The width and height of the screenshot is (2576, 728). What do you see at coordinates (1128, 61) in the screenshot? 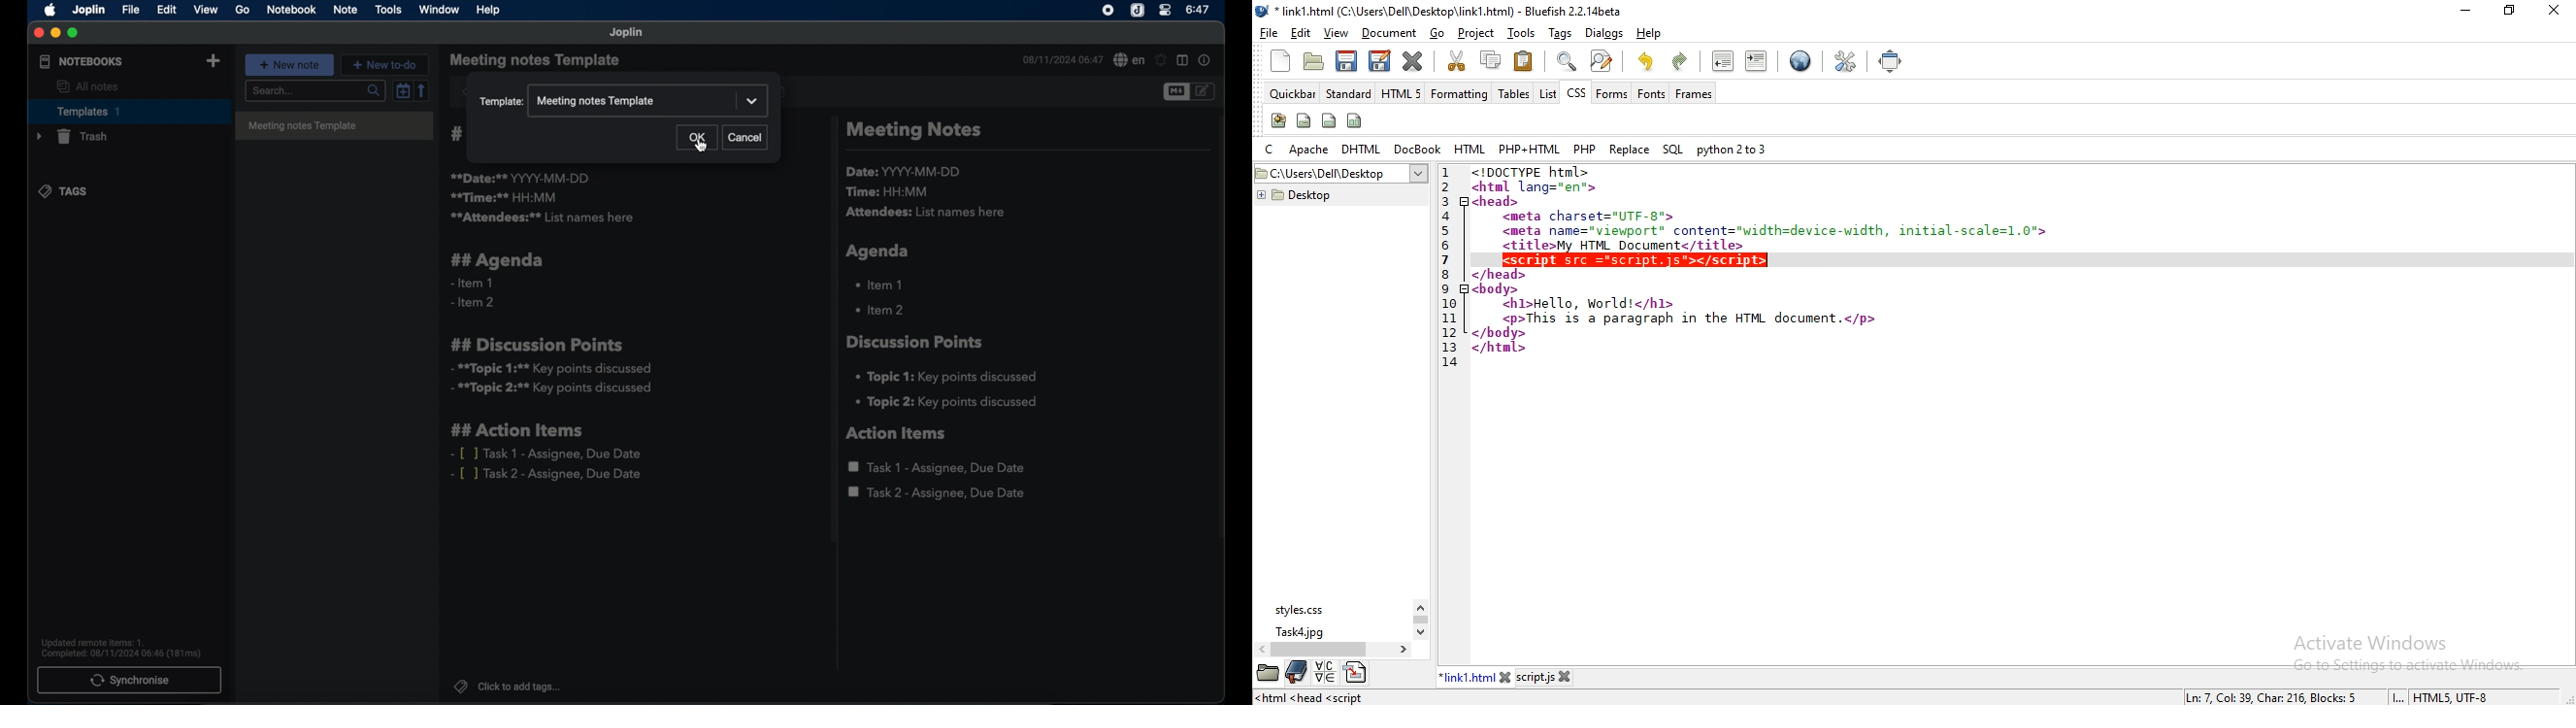
I see `spell checker` at bounding box center [1128, 61].